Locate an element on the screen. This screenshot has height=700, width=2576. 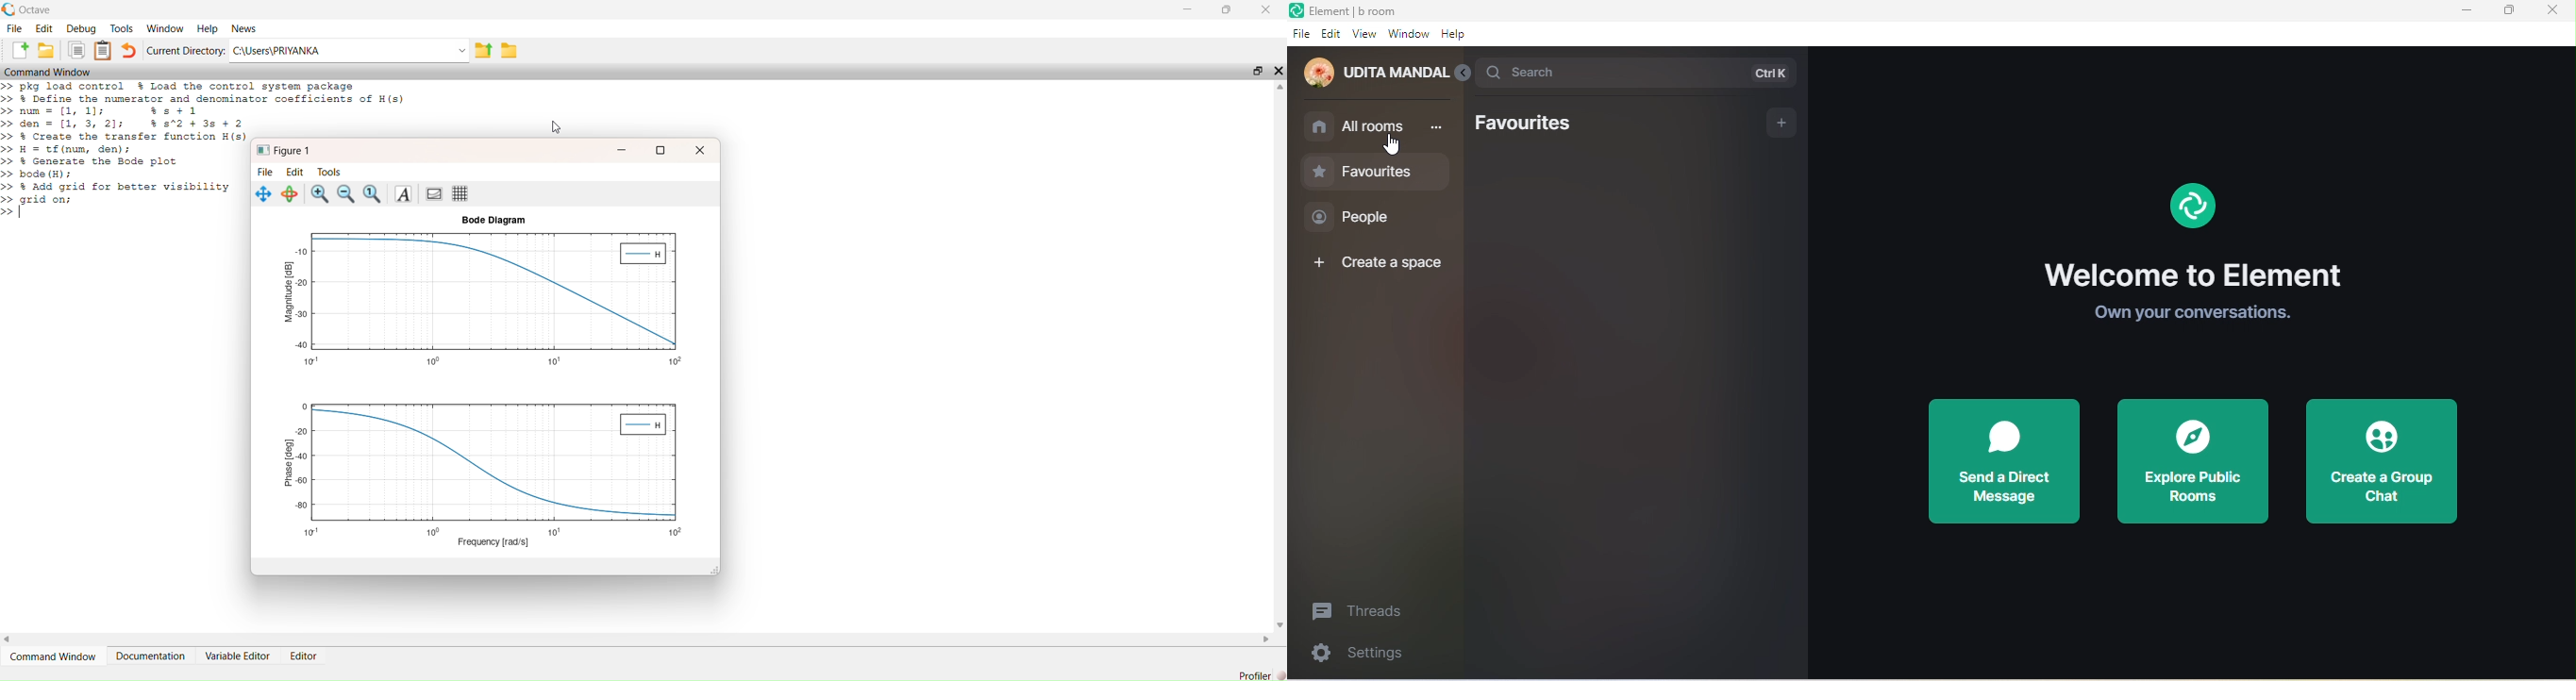
cursor is located at coordinates (1392, 145).